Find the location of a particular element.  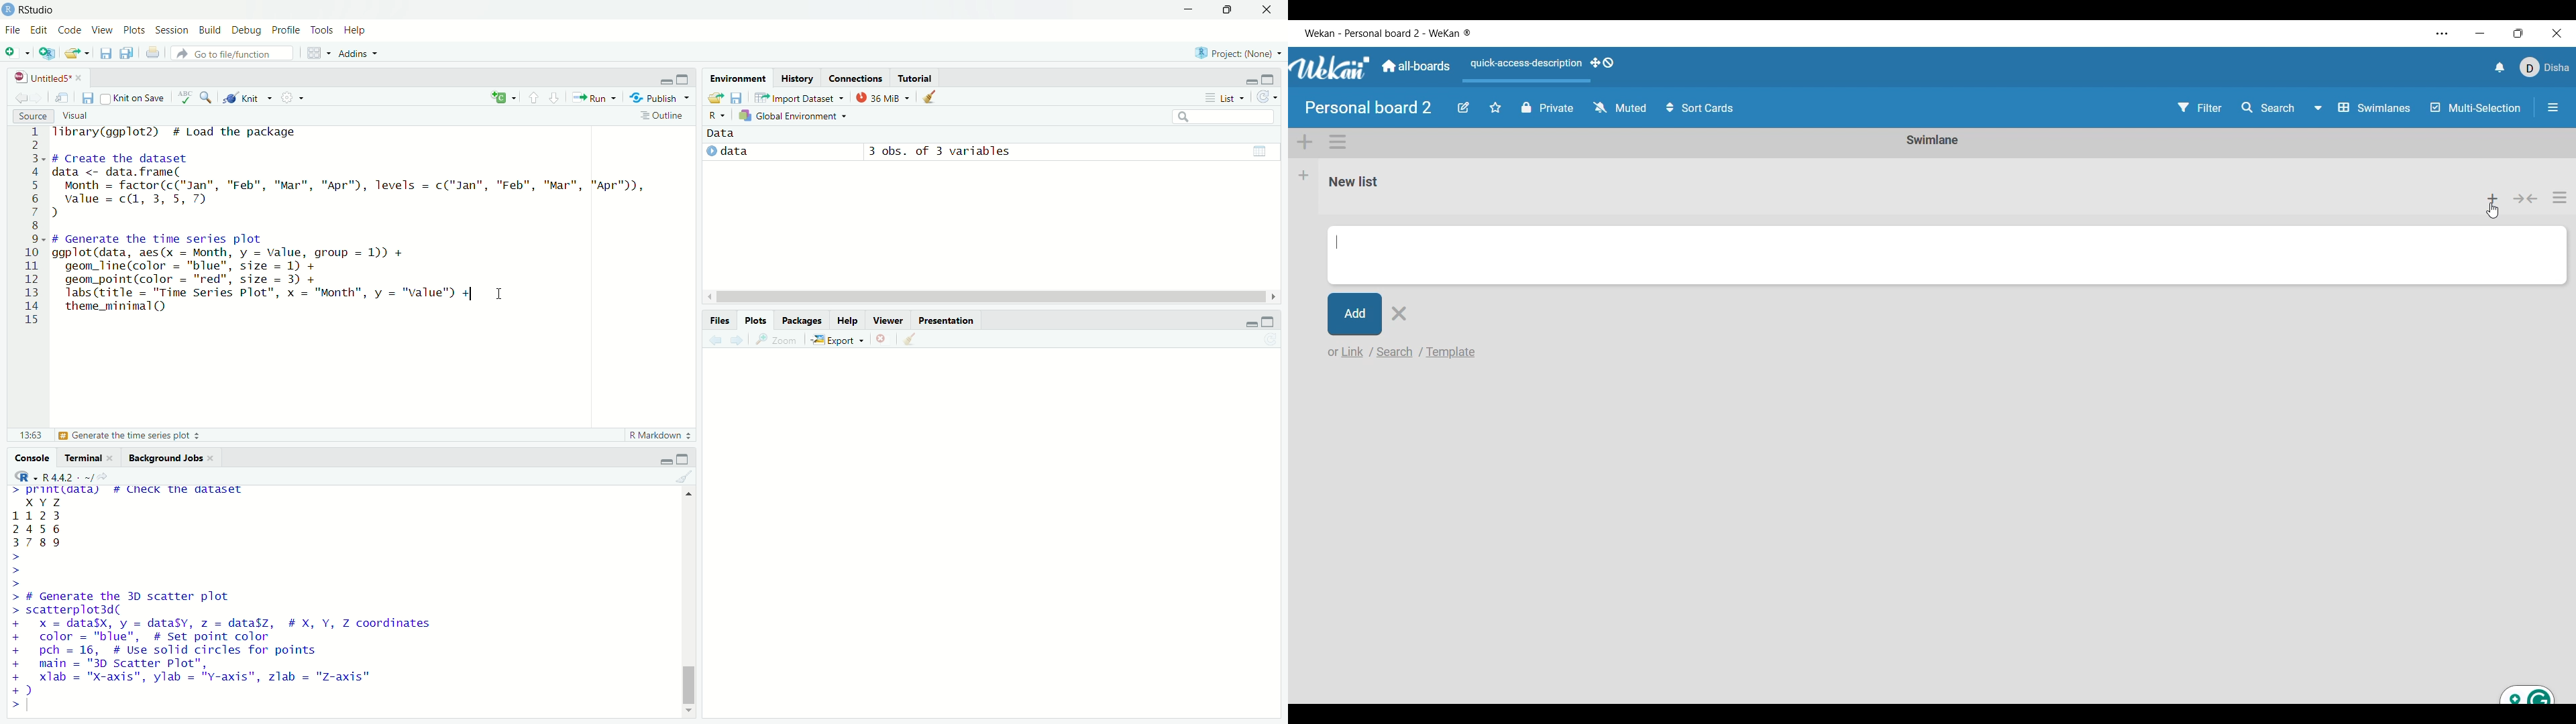

environment is located at coordinates (735, 77).